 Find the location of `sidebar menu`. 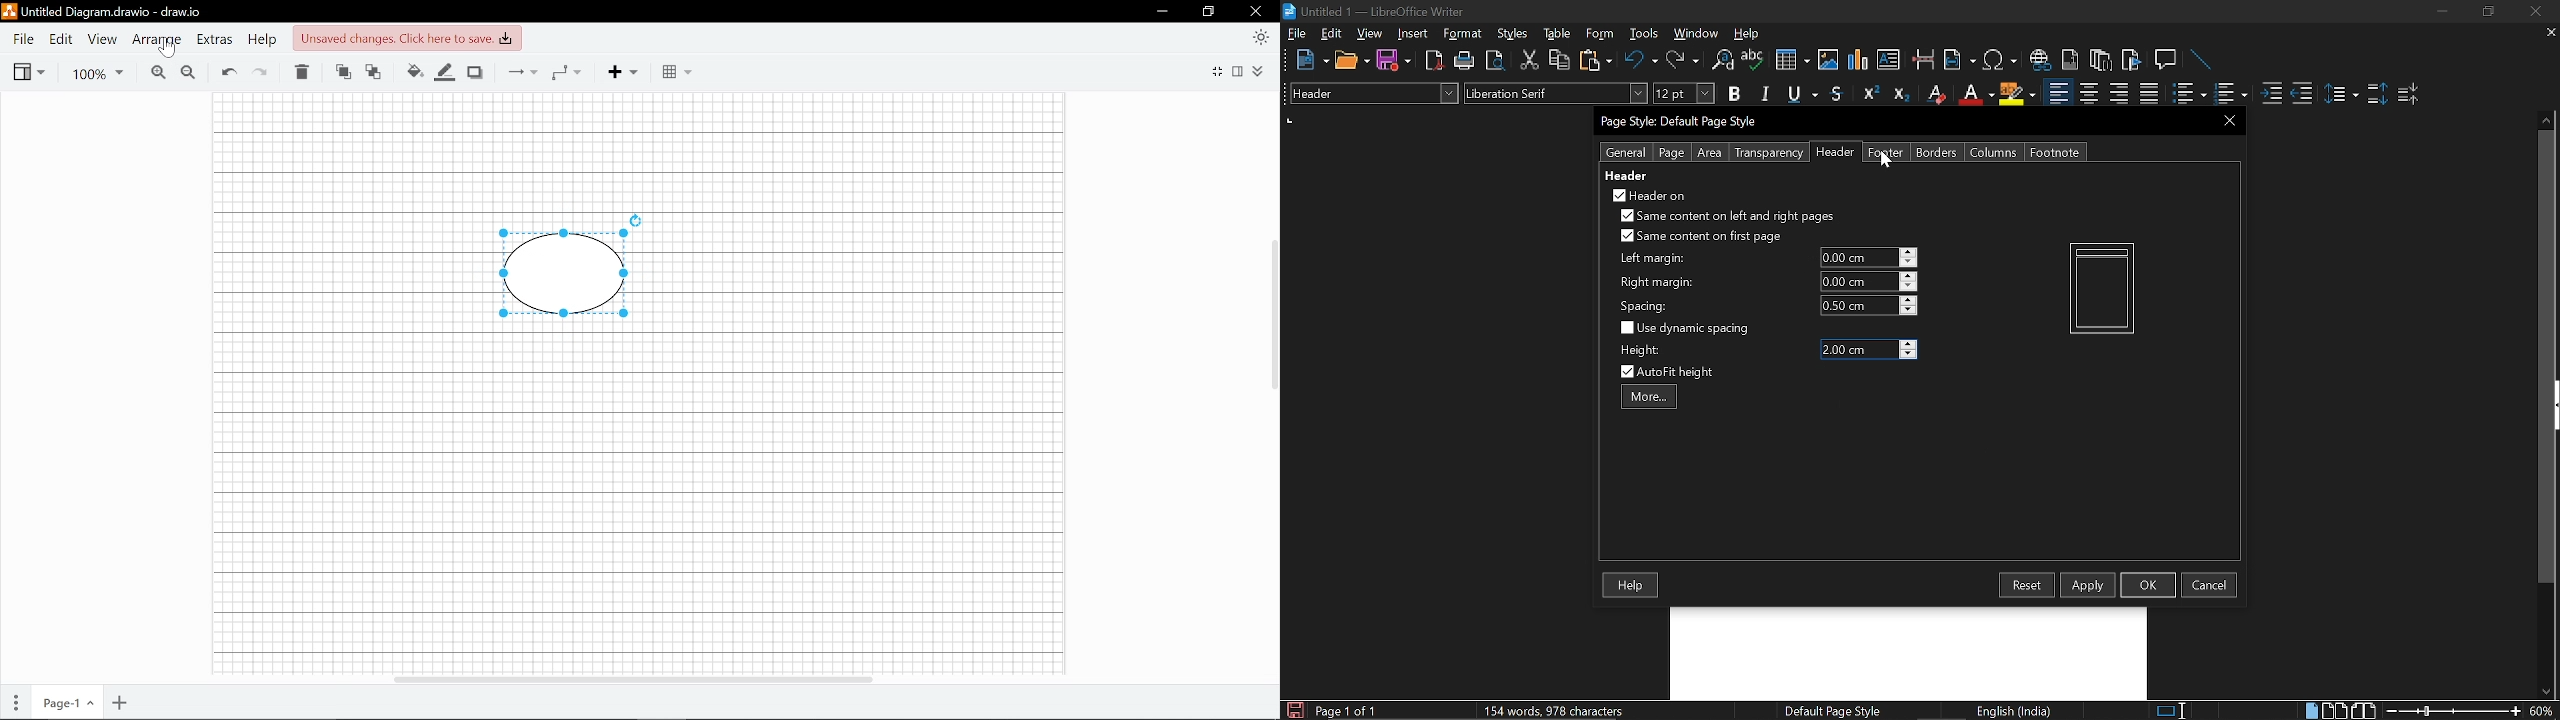

sidebar menu is located at coordinates (2556, 405).